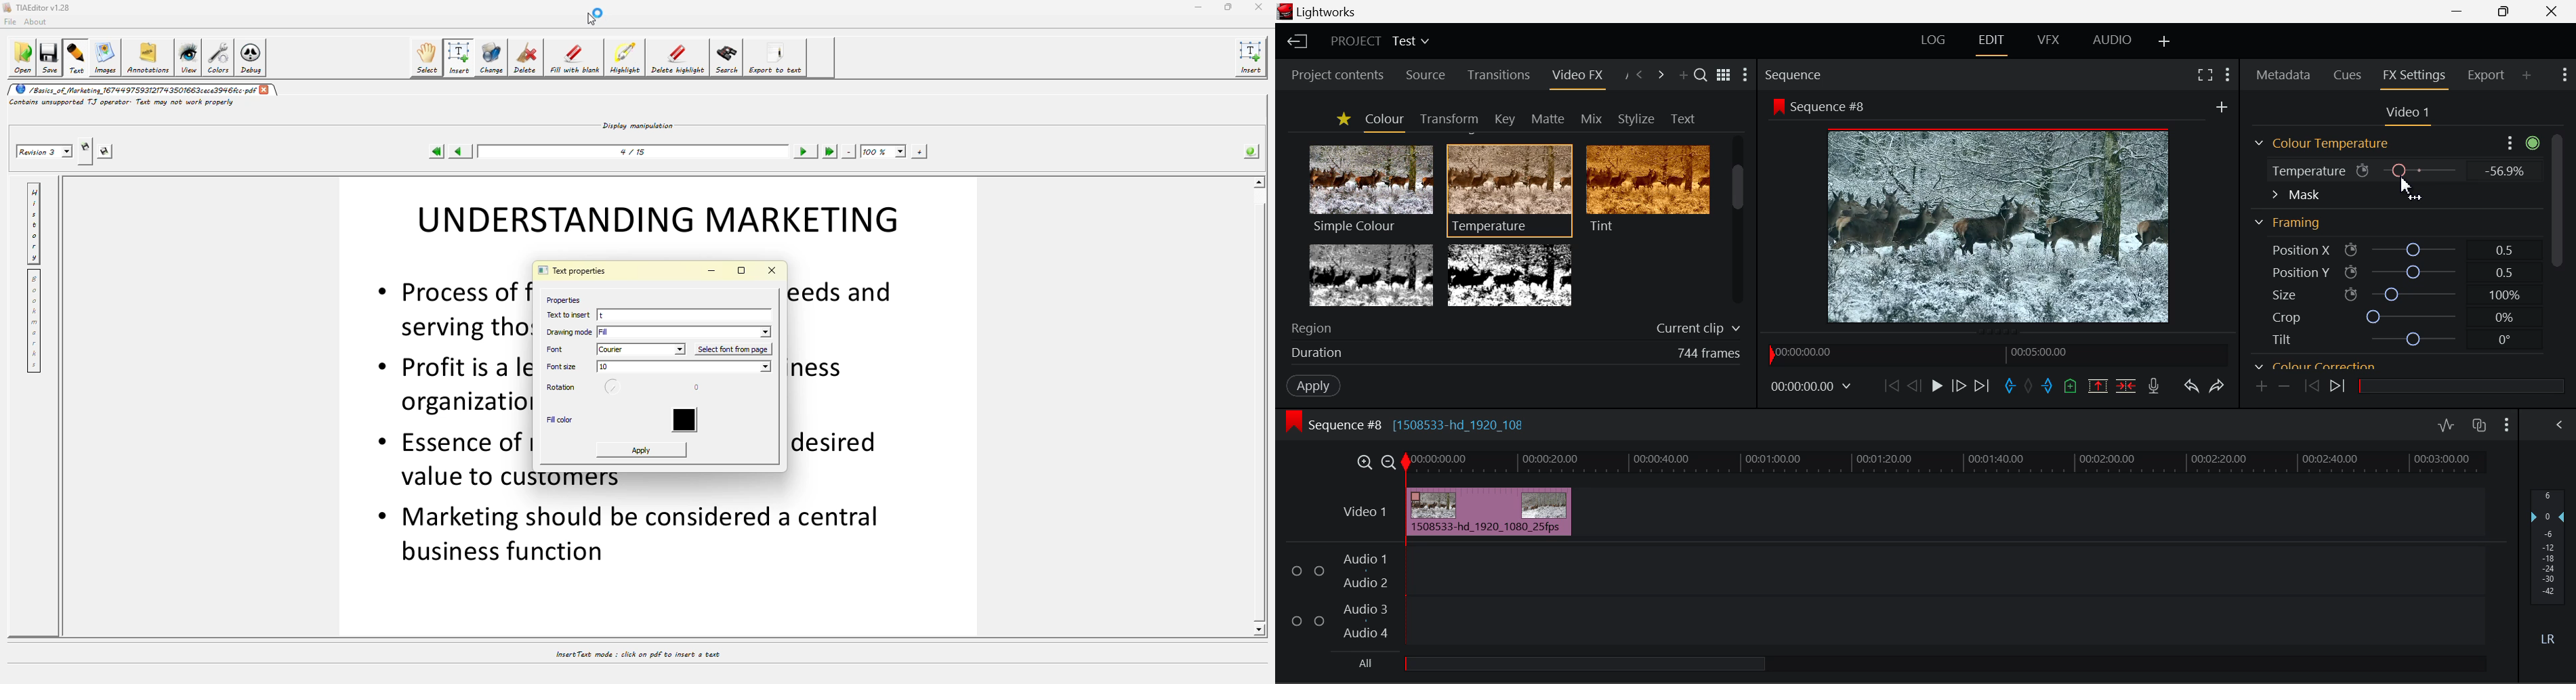  Describe the element at coordinates (1366, 662) in the screenshot. I see `All` at that location.